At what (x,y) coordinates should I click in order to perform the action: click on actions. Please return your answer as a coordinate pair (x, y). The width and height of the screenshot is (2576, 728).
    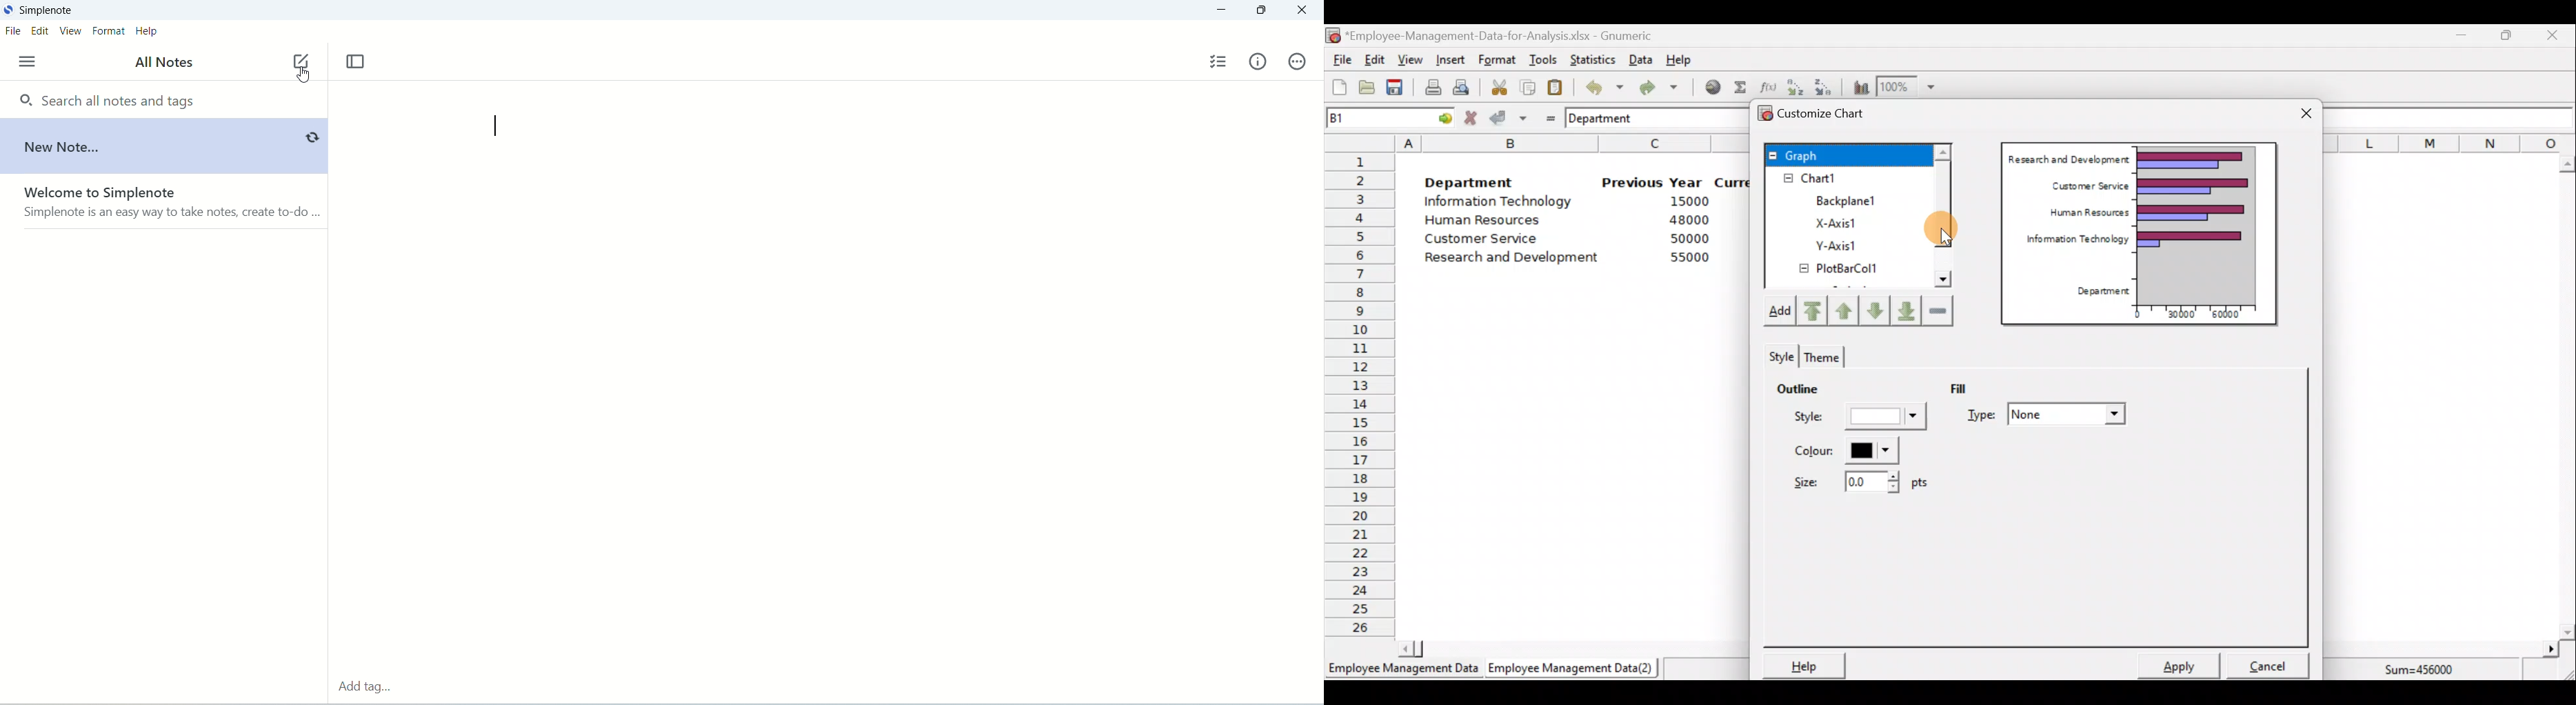
    Looking at the image, I should click on (1298, 61).